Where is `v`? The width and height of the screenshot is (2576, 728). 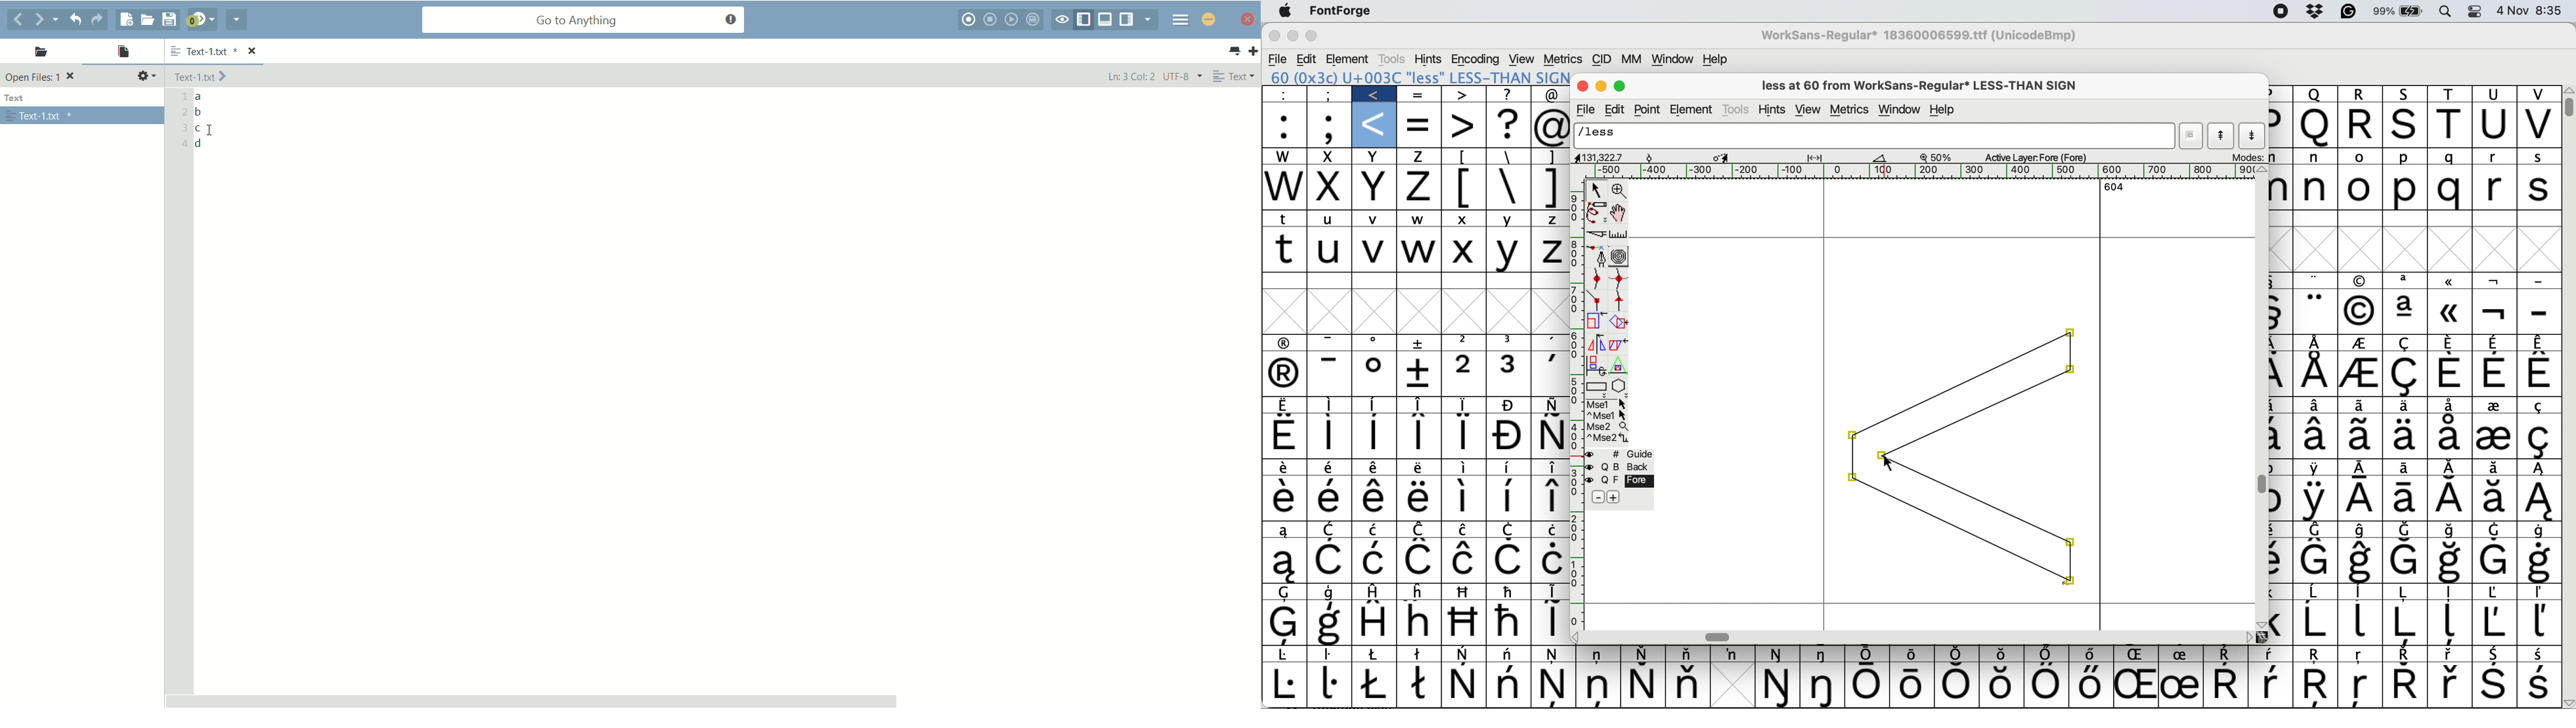 v is located at coordinates (1375, 249).